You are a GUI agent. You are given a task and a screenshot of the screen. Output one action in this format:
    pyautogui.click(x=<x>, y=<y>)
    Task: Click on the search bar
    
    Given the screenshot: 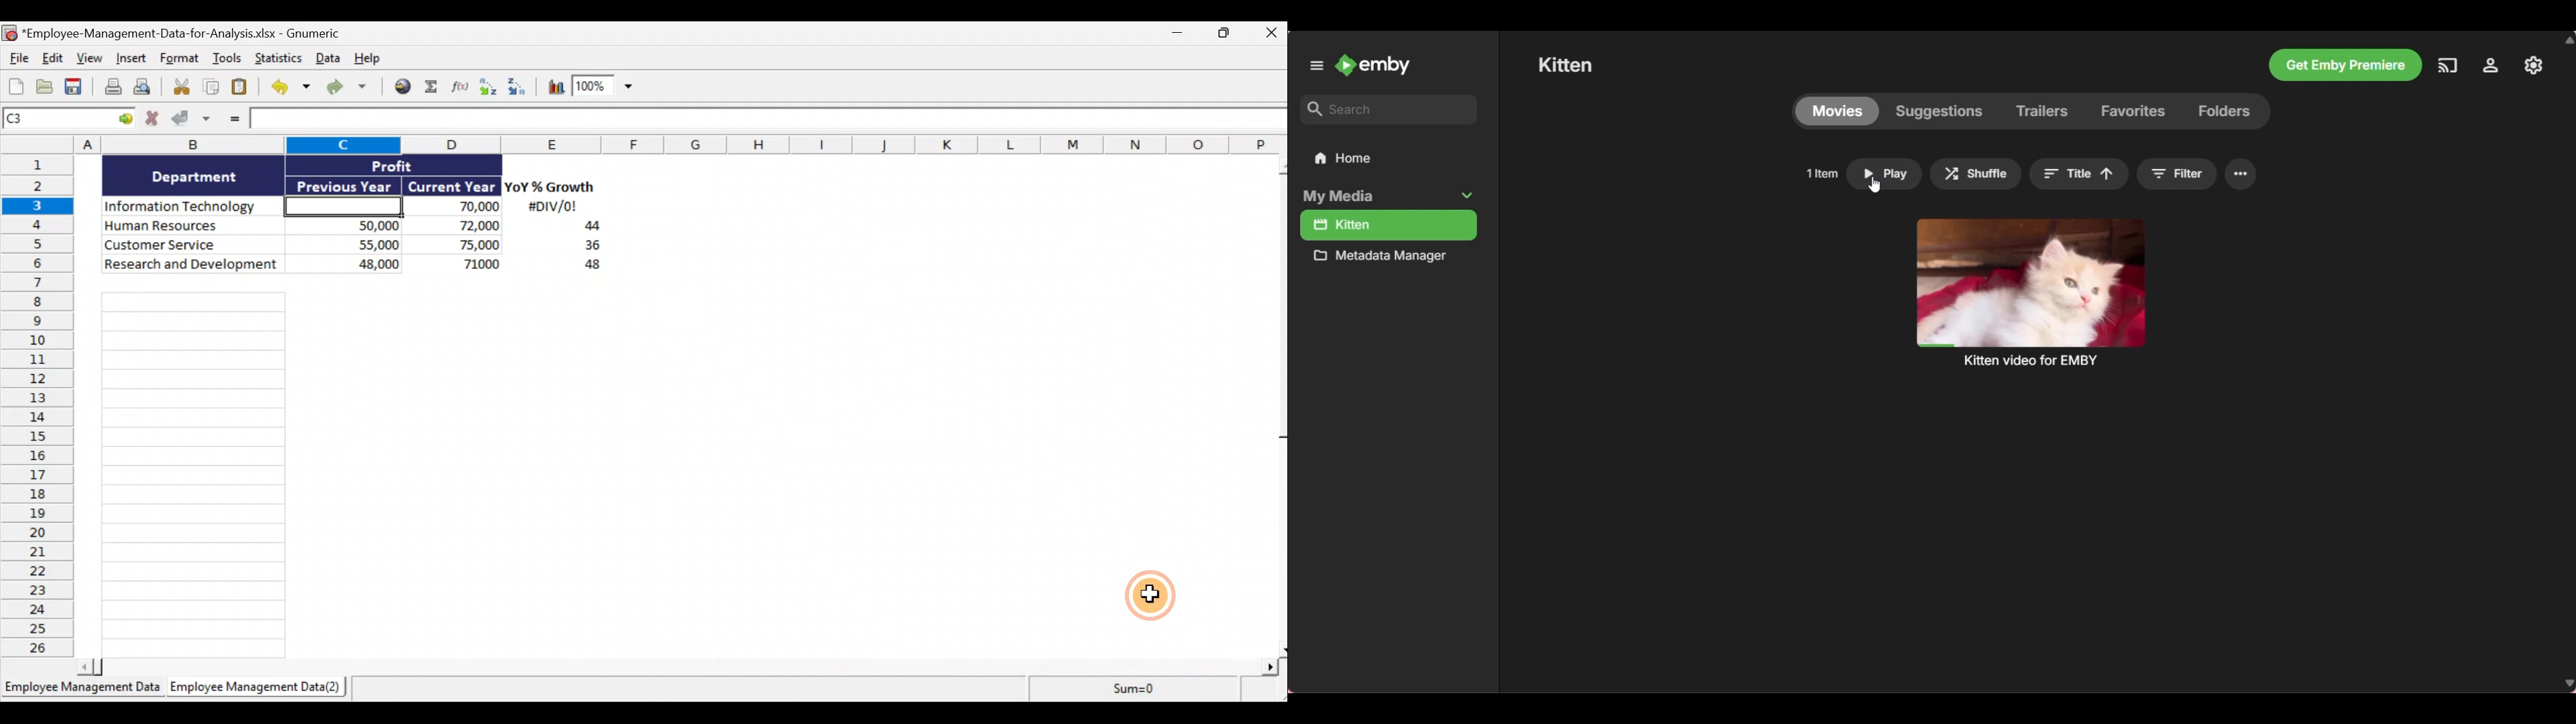 What is the action you would take?
    pyautogui.click(x=1389, y=109)
    